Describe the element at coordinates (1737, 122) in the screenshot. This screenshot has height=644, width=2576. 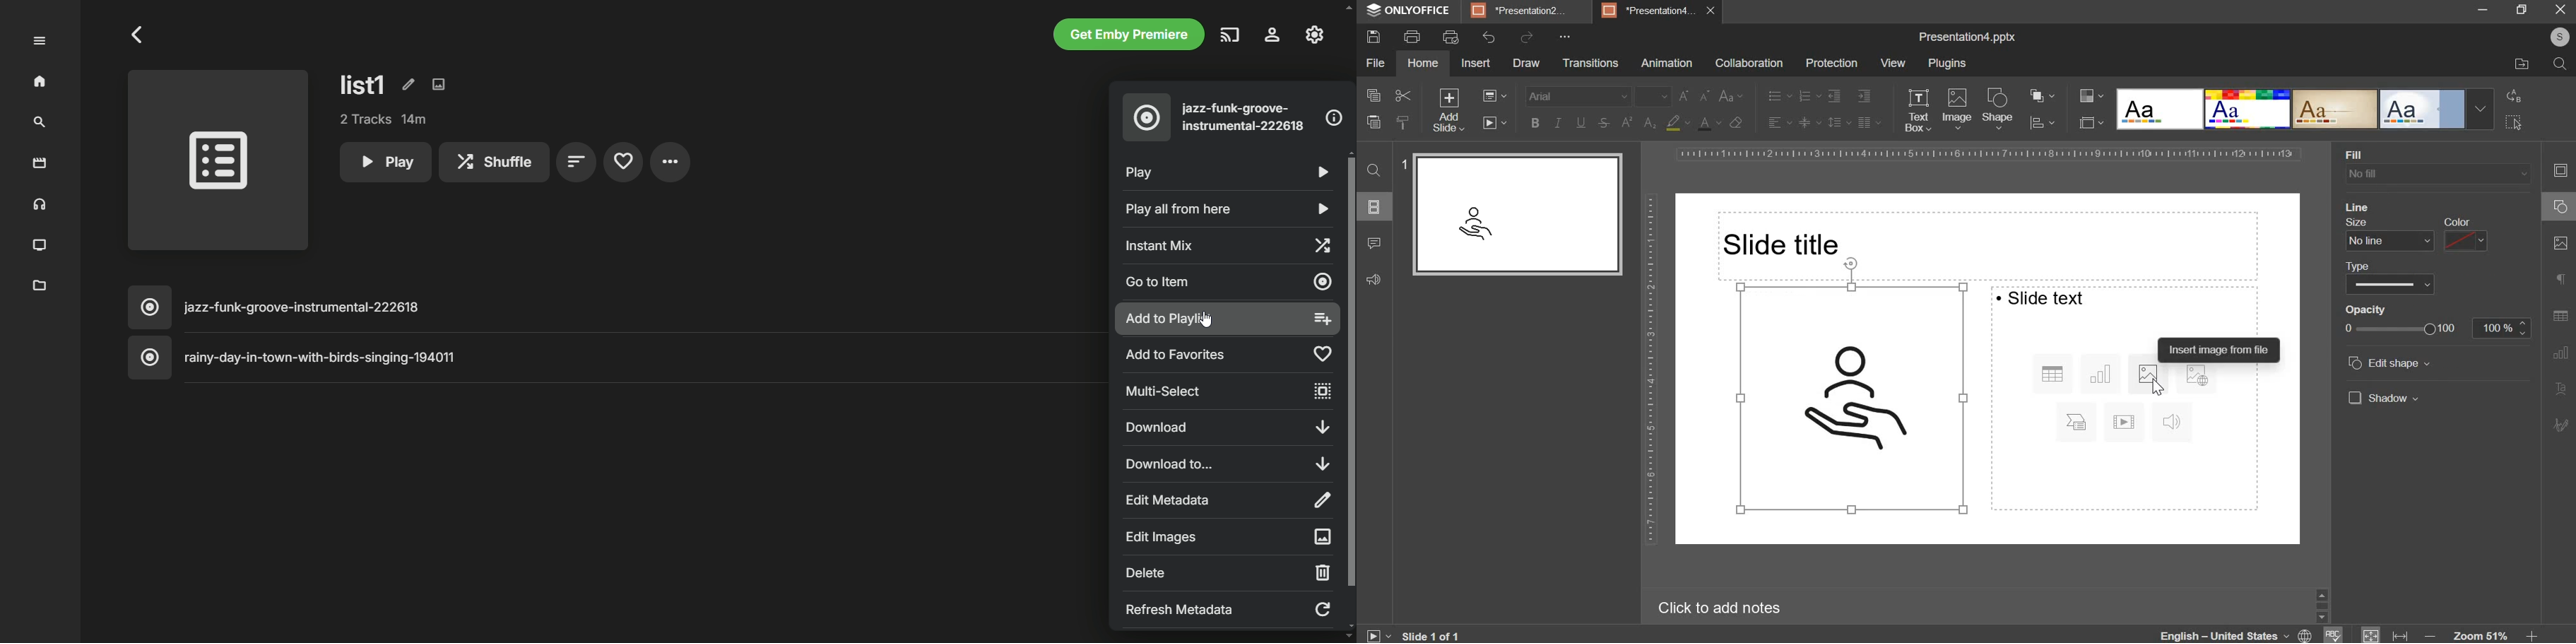
I see `clear styles` at that location.